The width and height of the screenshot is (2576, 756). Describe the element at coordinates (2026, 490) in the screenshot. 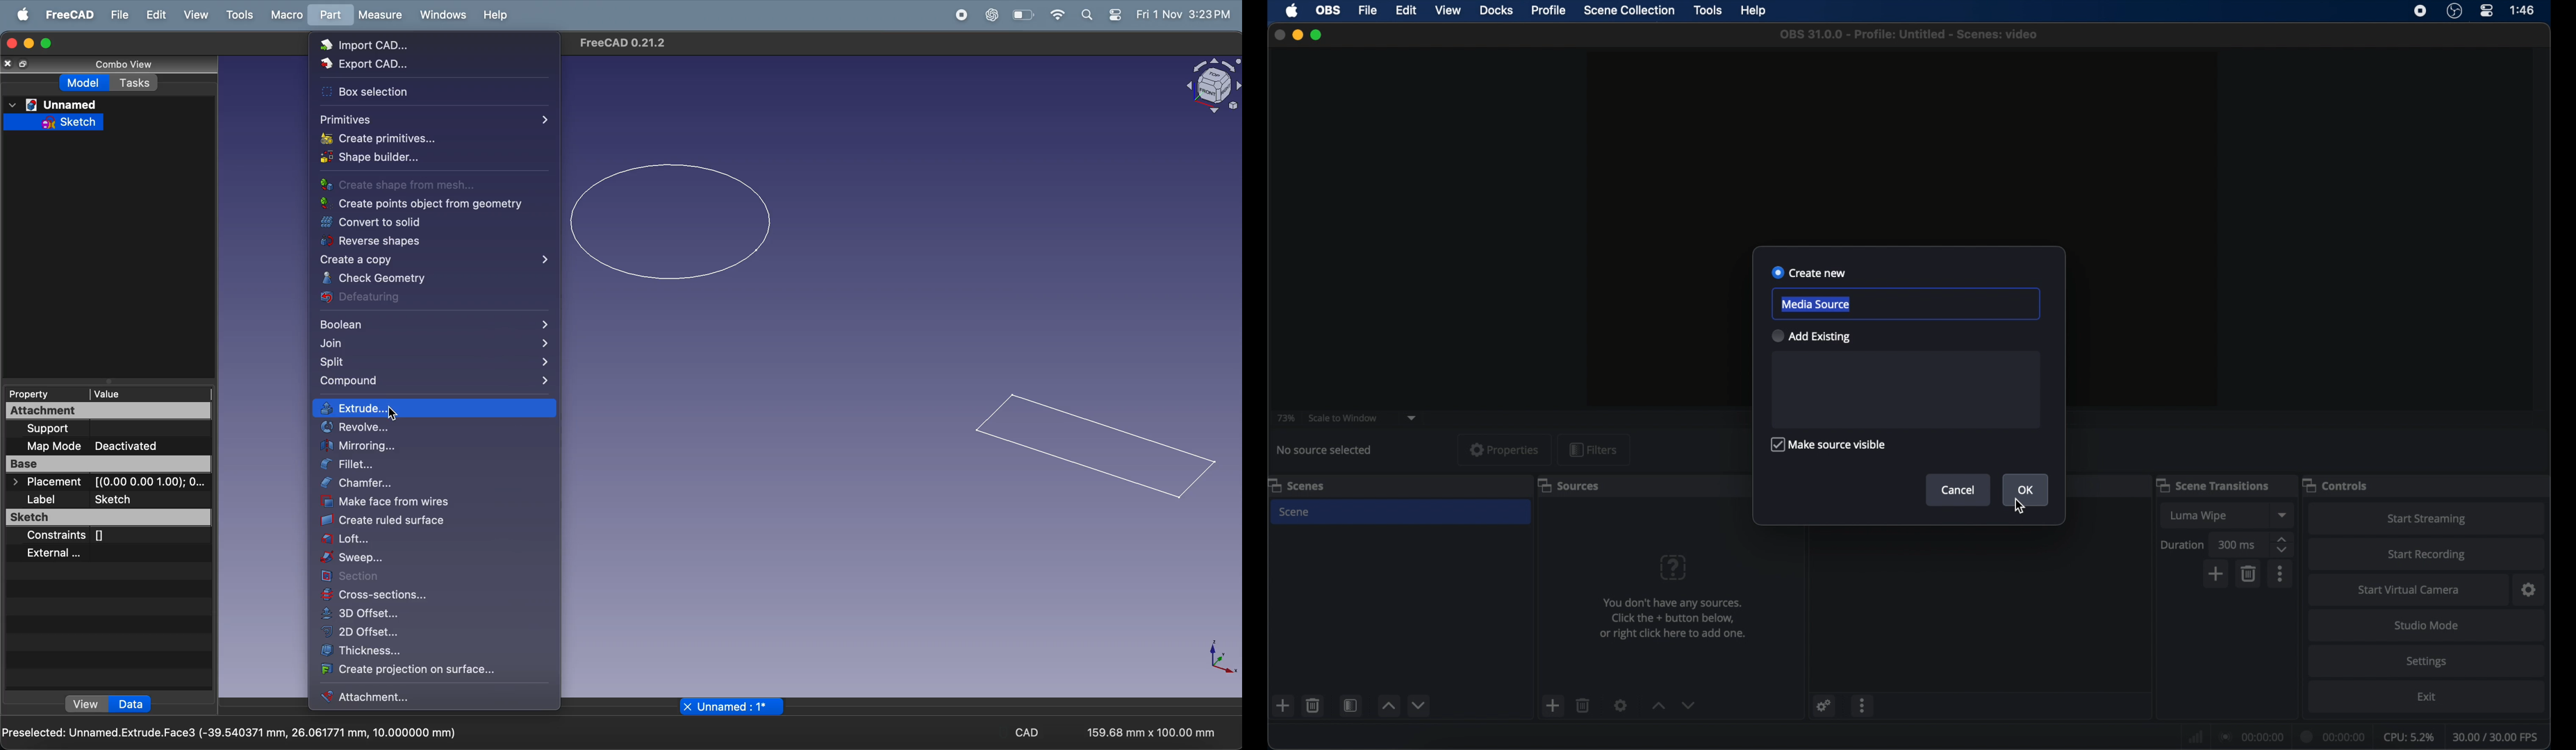

I see `ok` at that location.